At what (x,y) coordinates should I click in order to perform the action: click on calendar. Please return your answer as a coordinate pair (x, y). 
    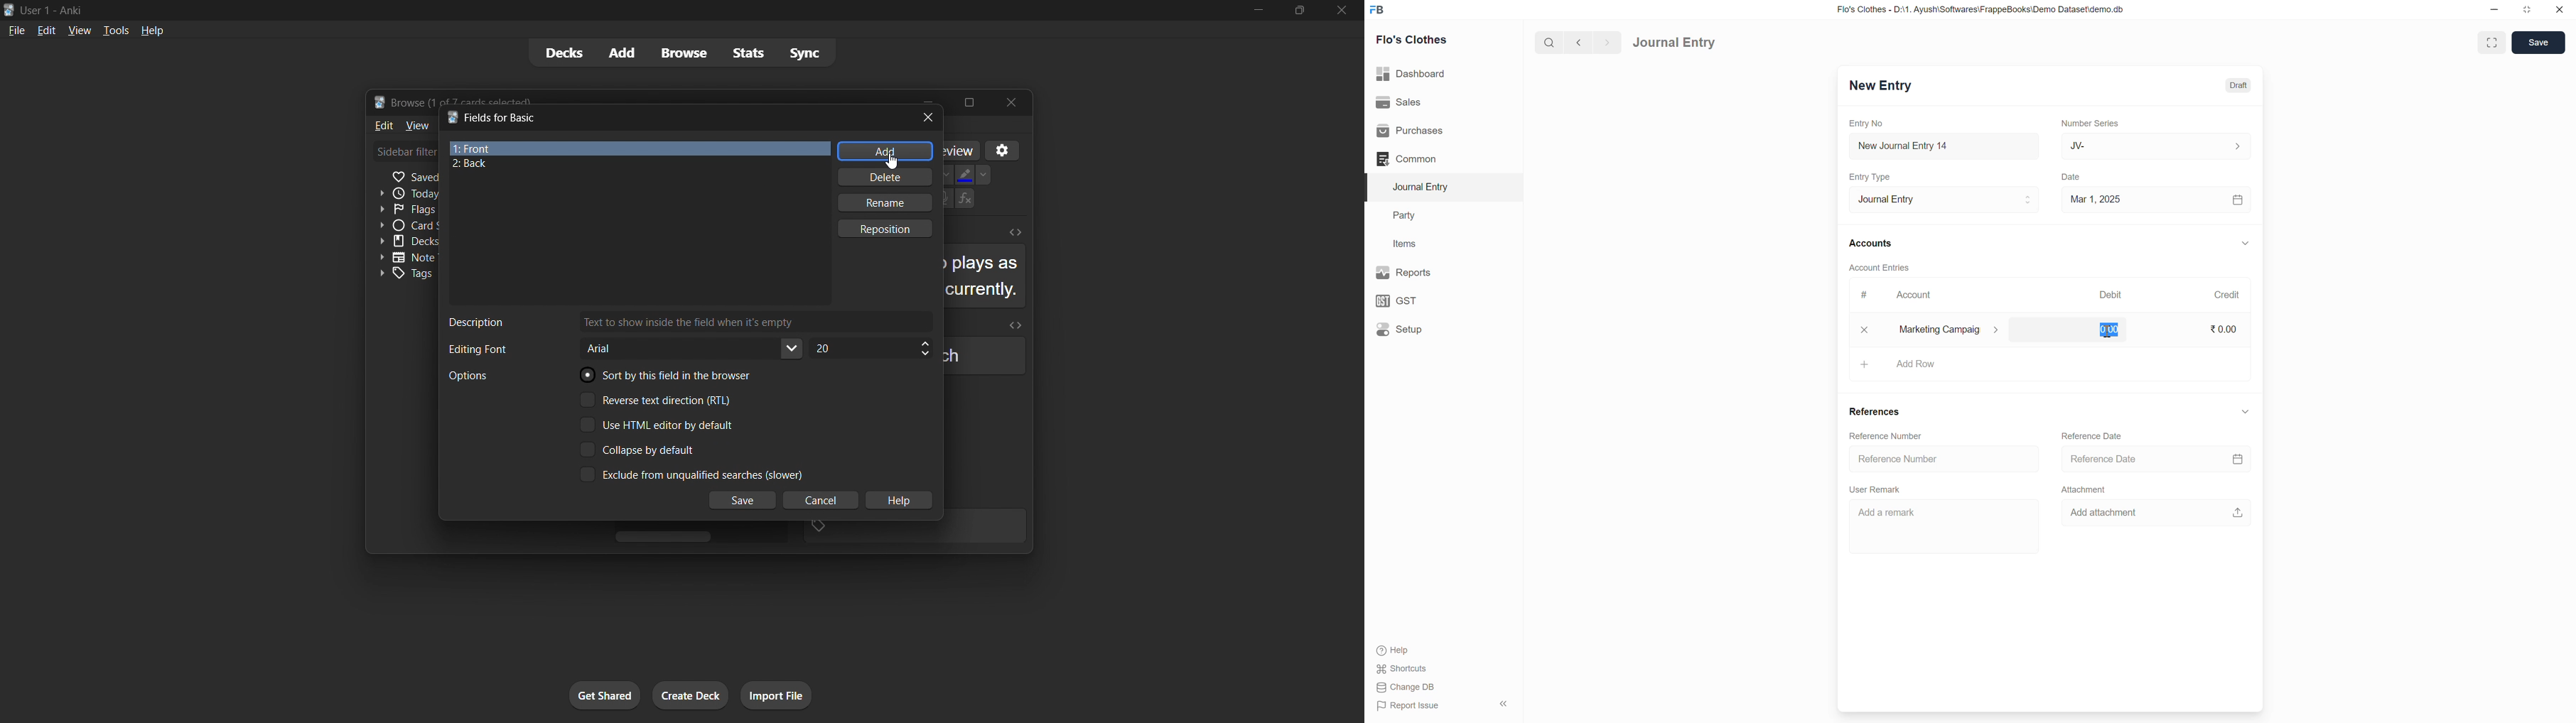
    Looking at the image, I should click on (2239, 201).